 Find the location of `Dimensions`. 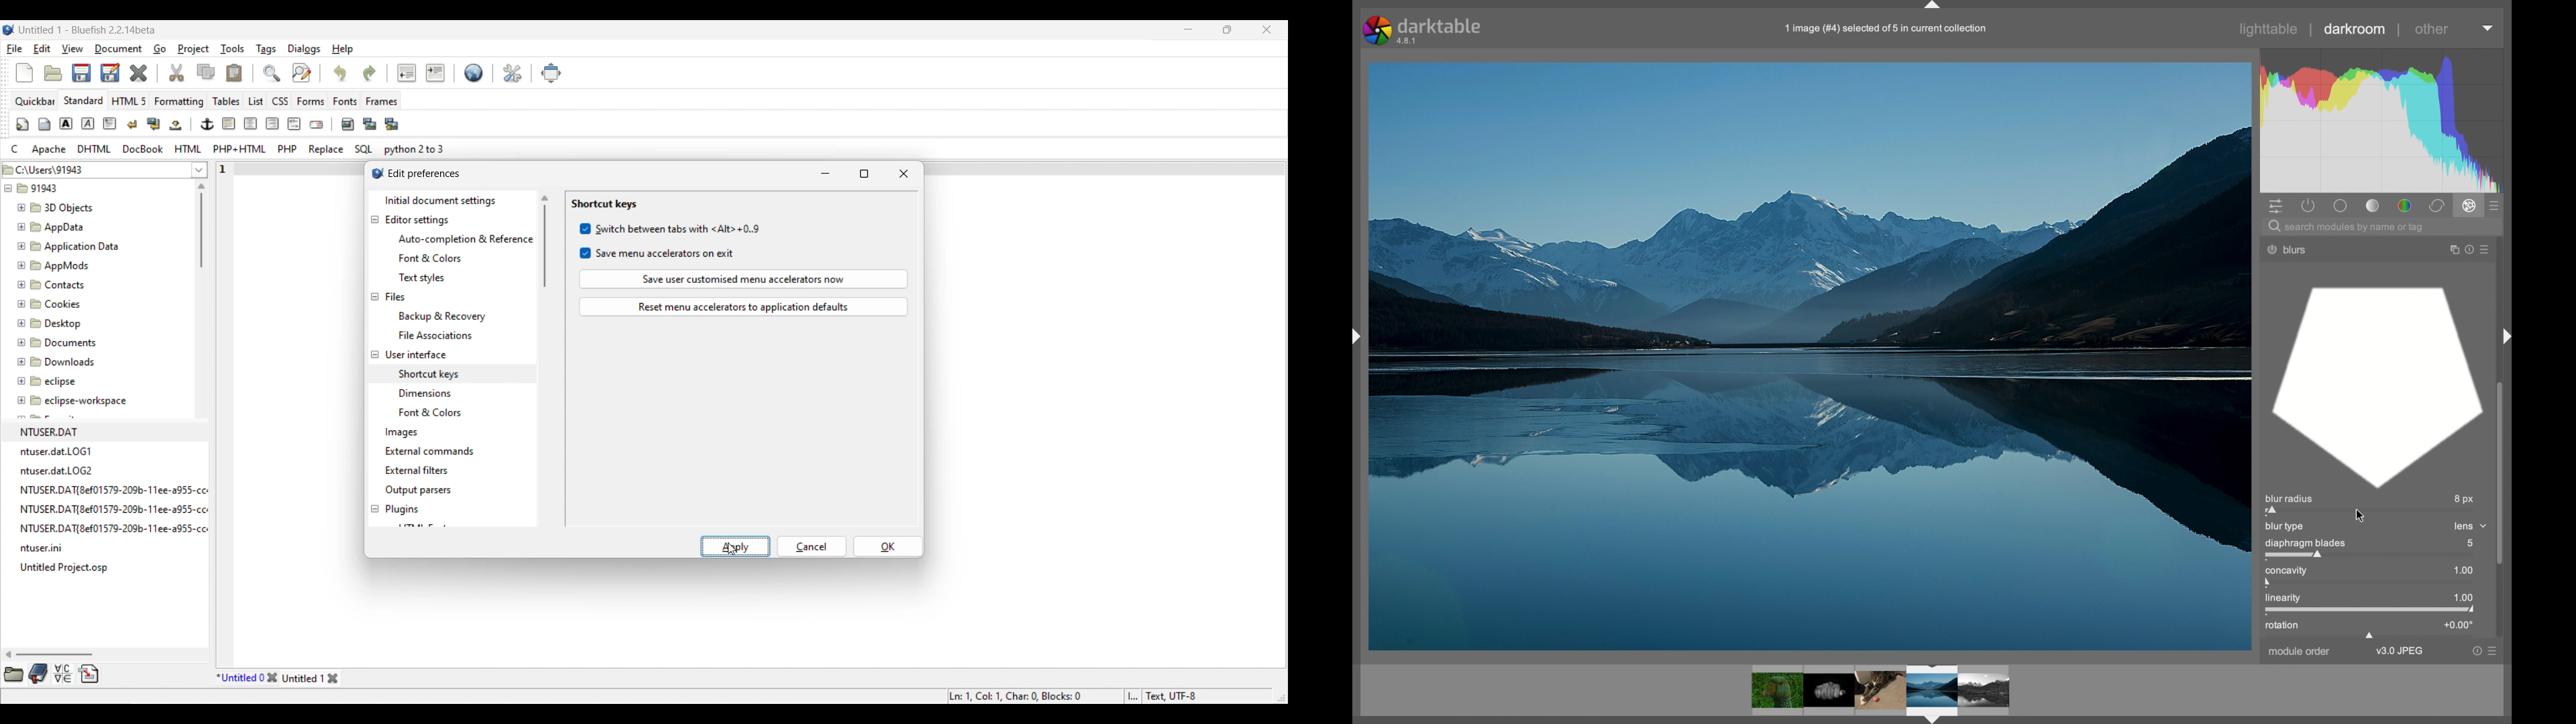

Dimensions is located at coordinates (428, 392).